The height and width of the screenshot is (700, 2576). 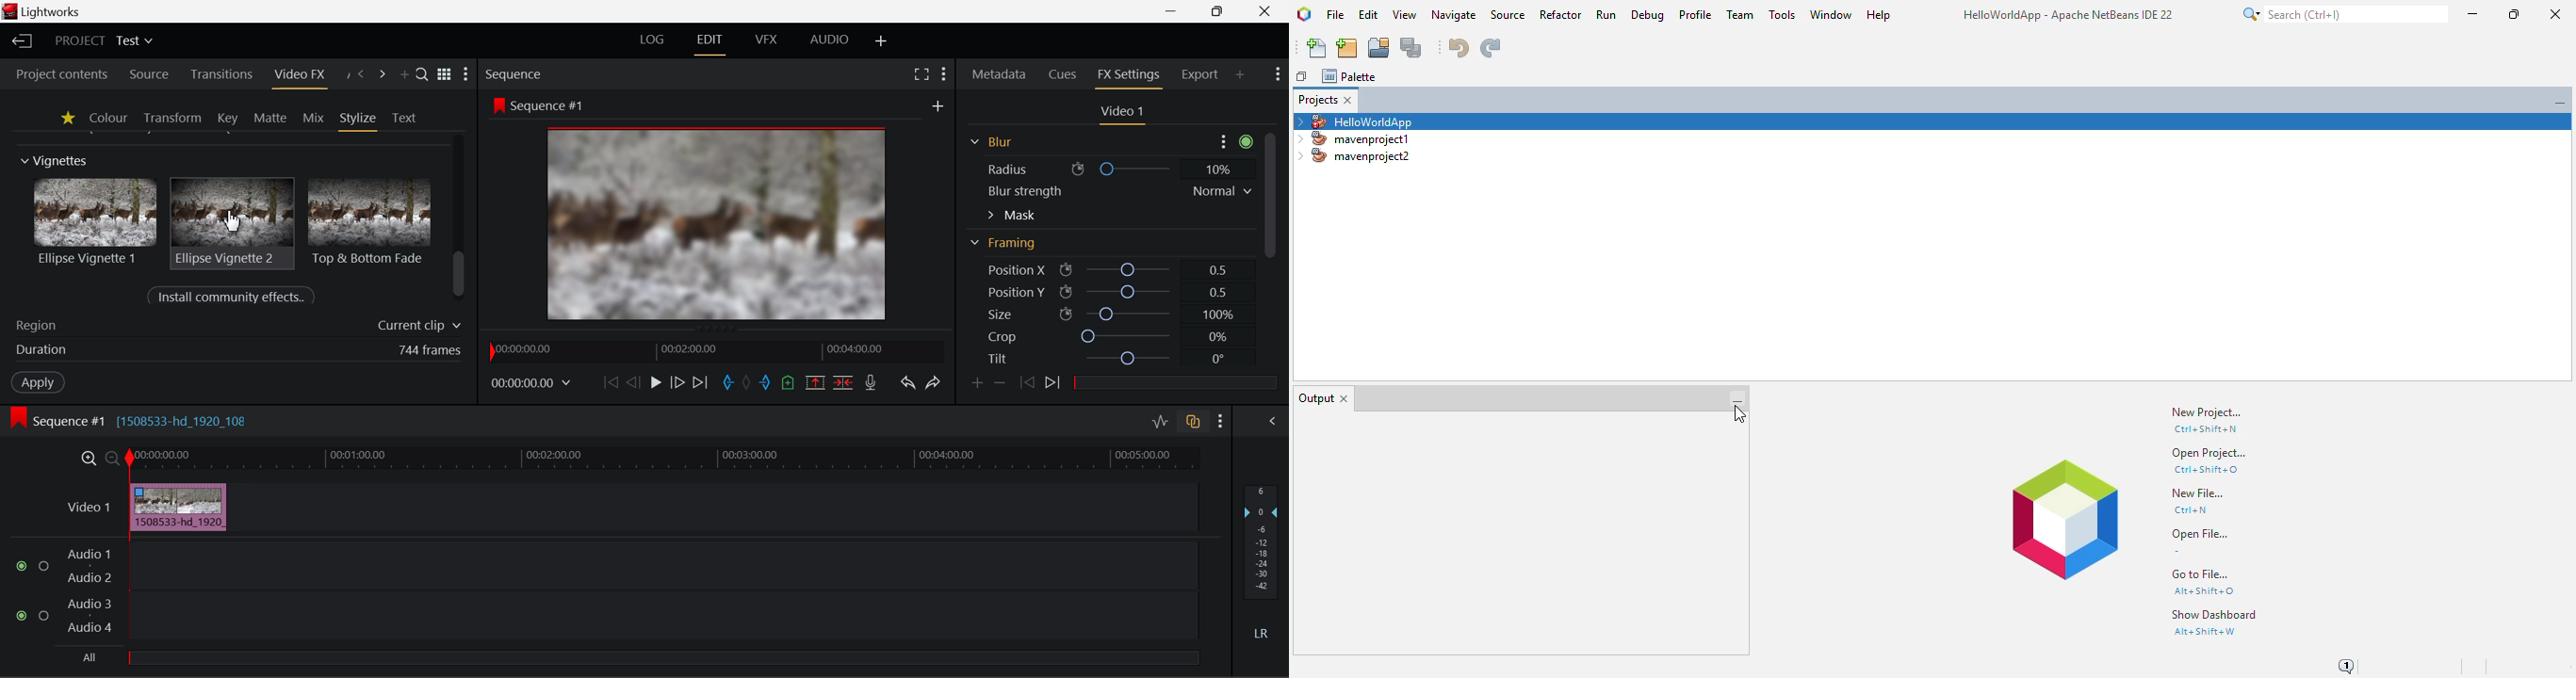 I want to click on Toggle audio levels editing, so click(x=1160, y=420).